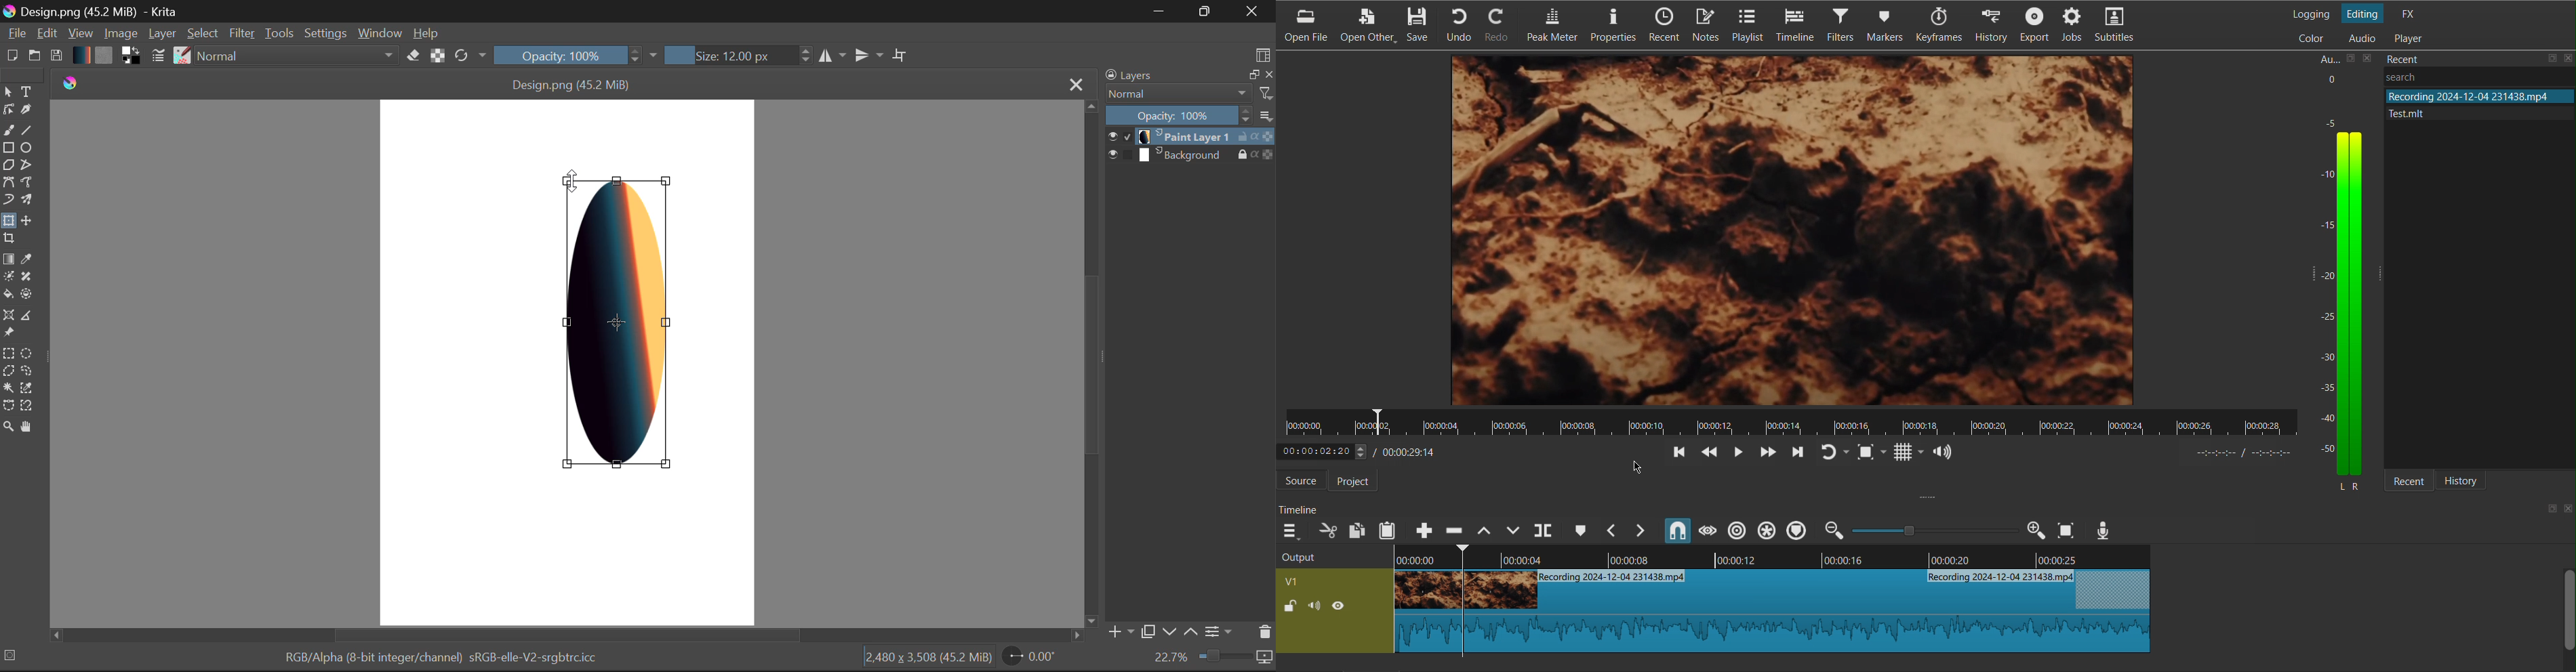 The width and height of the screenshot is (2576, 672). What do you see at coordinates (1840, 26) in the screenshot?
I see `Filters` at bounding box center [1840, 26].